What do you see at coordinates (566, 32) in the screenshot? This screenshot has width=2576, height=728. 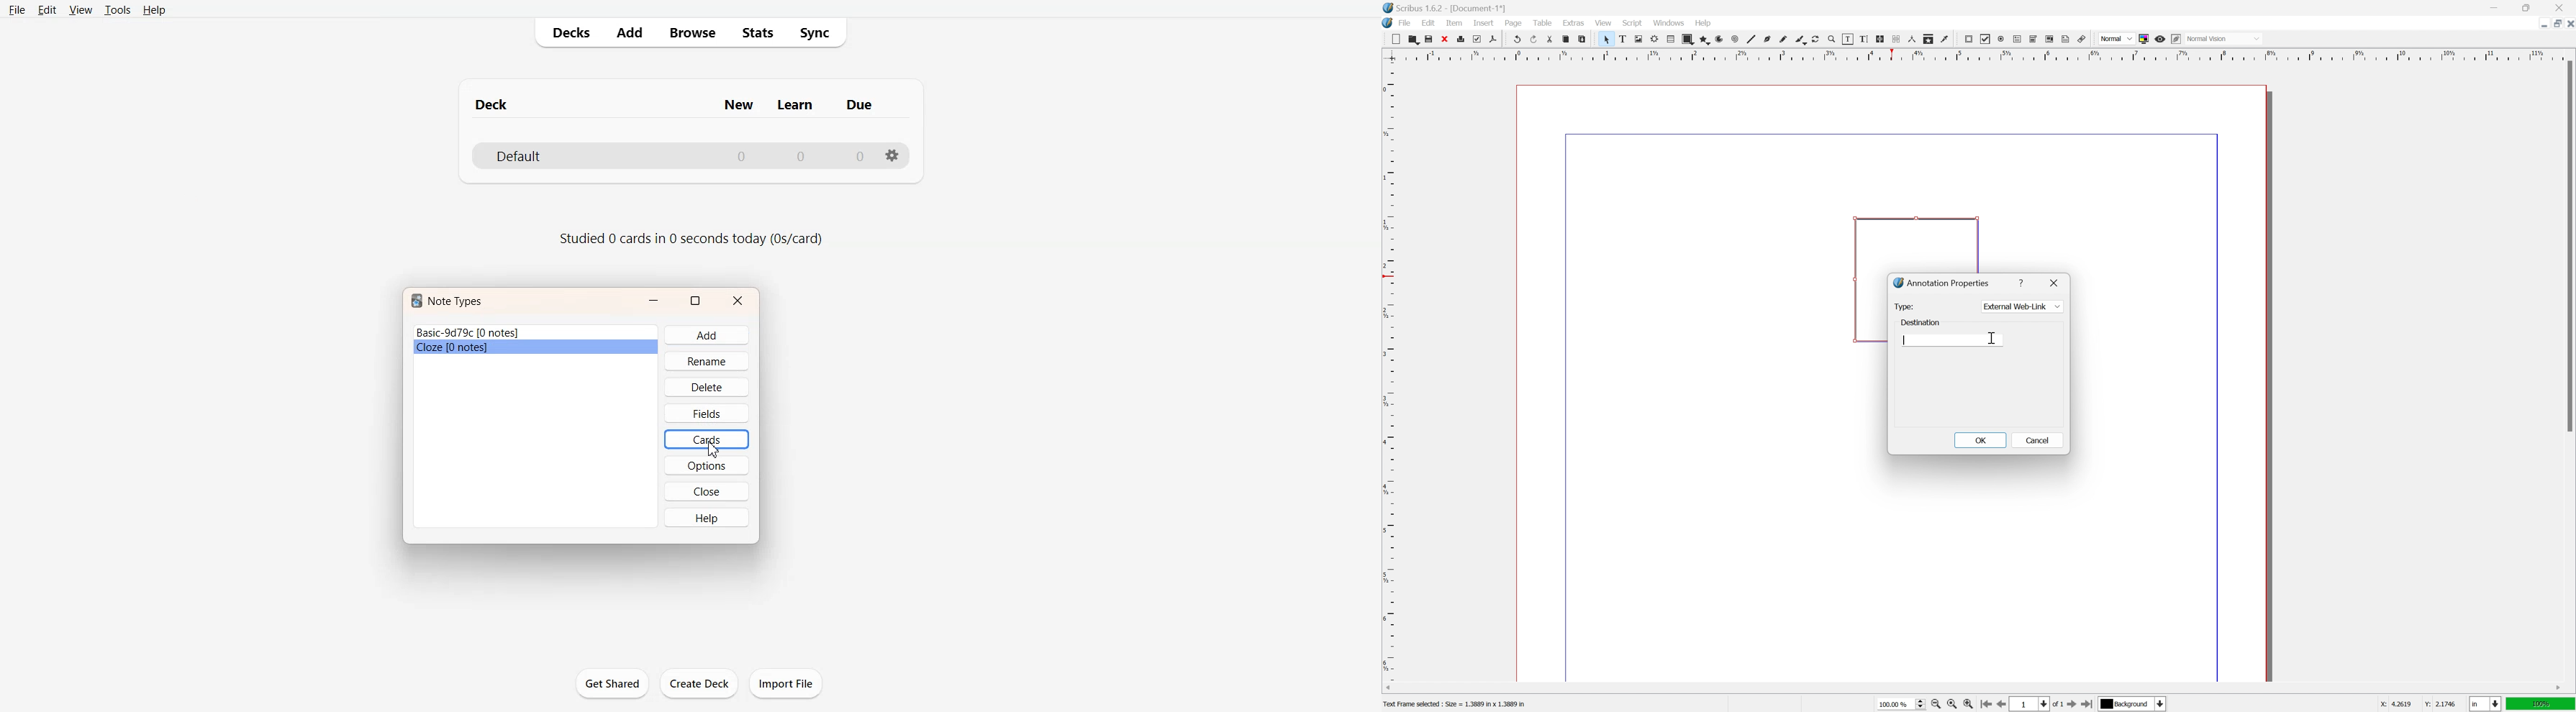 I see `Decks` at bounding box center [566, 32].